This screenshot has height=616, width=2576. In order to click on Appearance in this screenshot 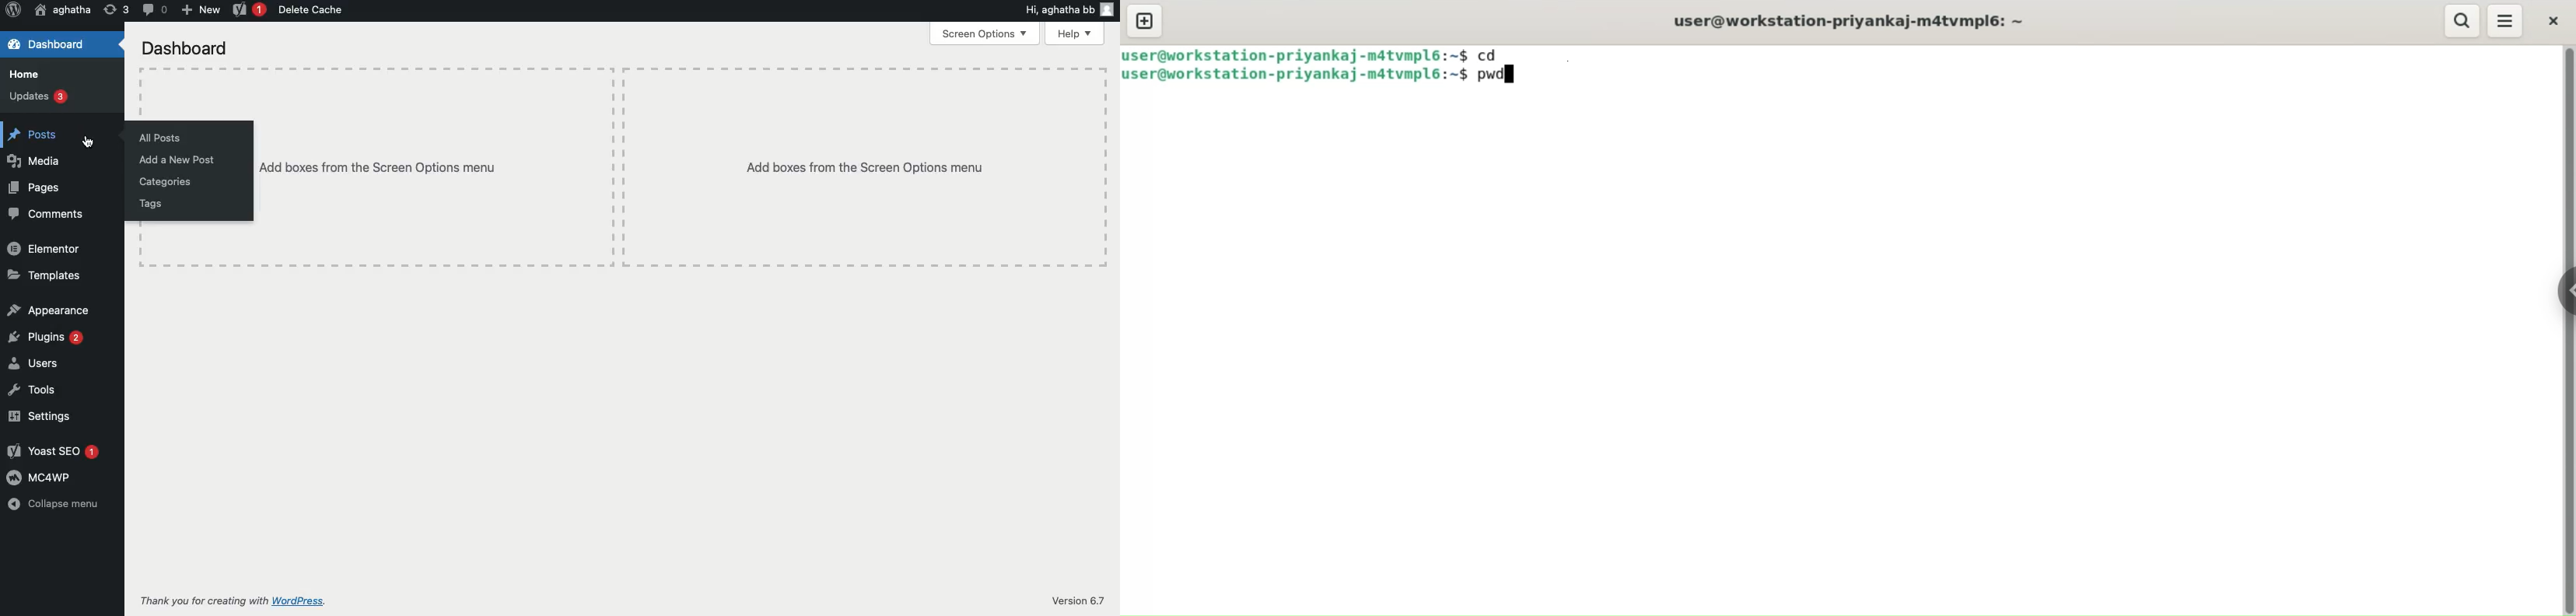, I will do `click(48, 310)`.